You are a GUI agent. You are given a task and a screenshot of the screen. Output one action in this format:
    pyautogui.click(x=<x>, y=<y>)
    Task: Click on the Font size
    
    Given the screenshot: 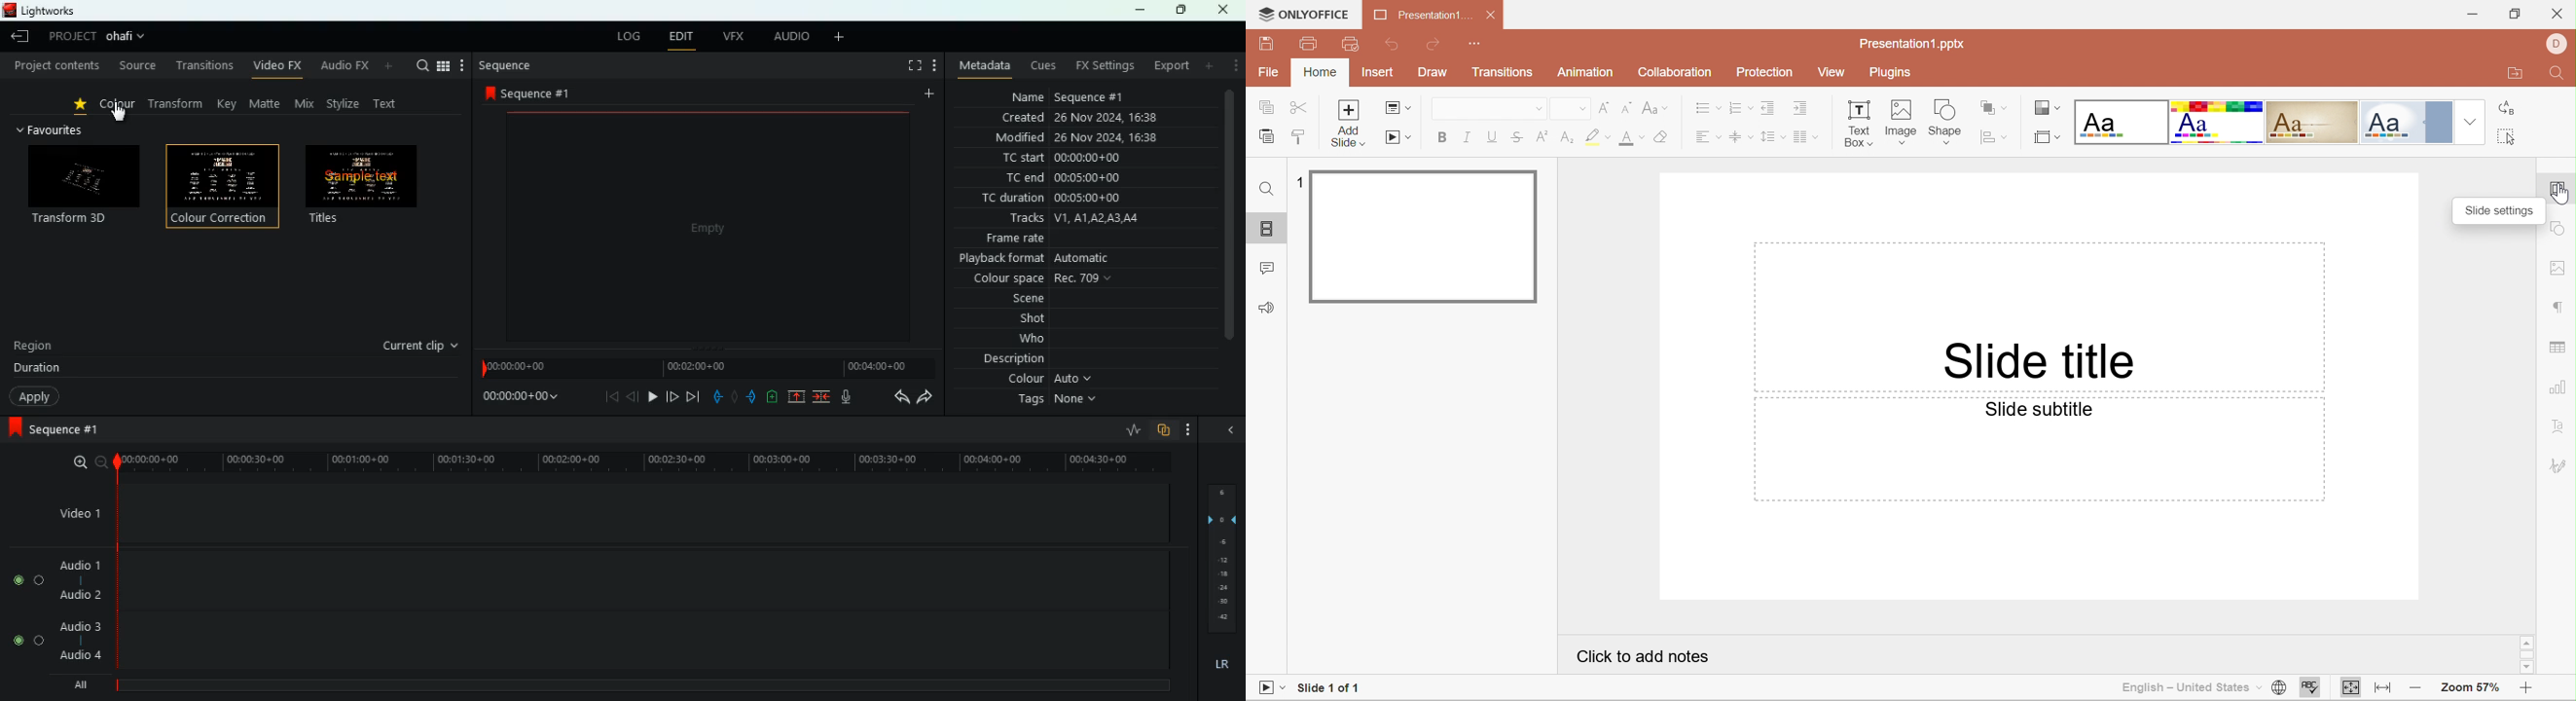 What is the action you would take?
    pyautogui.click(x=1631, y=138)
    